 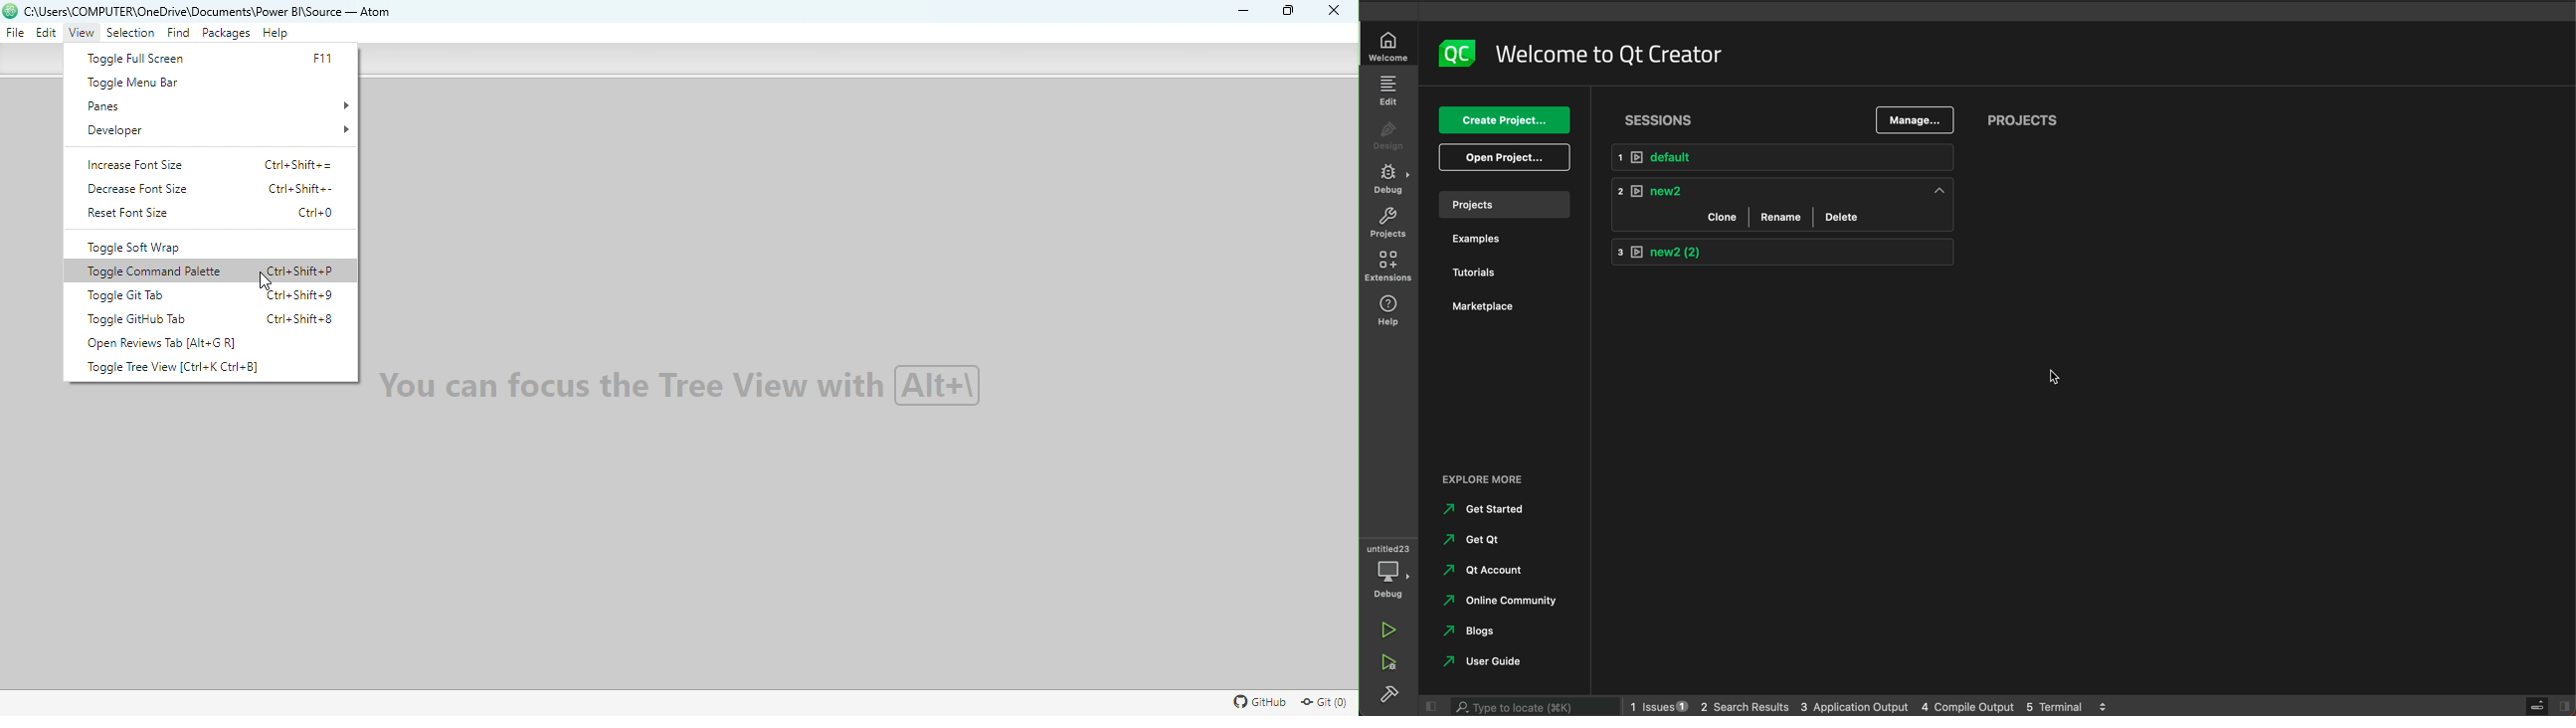 I want to click on Cursor, so click(x=270, y=280).